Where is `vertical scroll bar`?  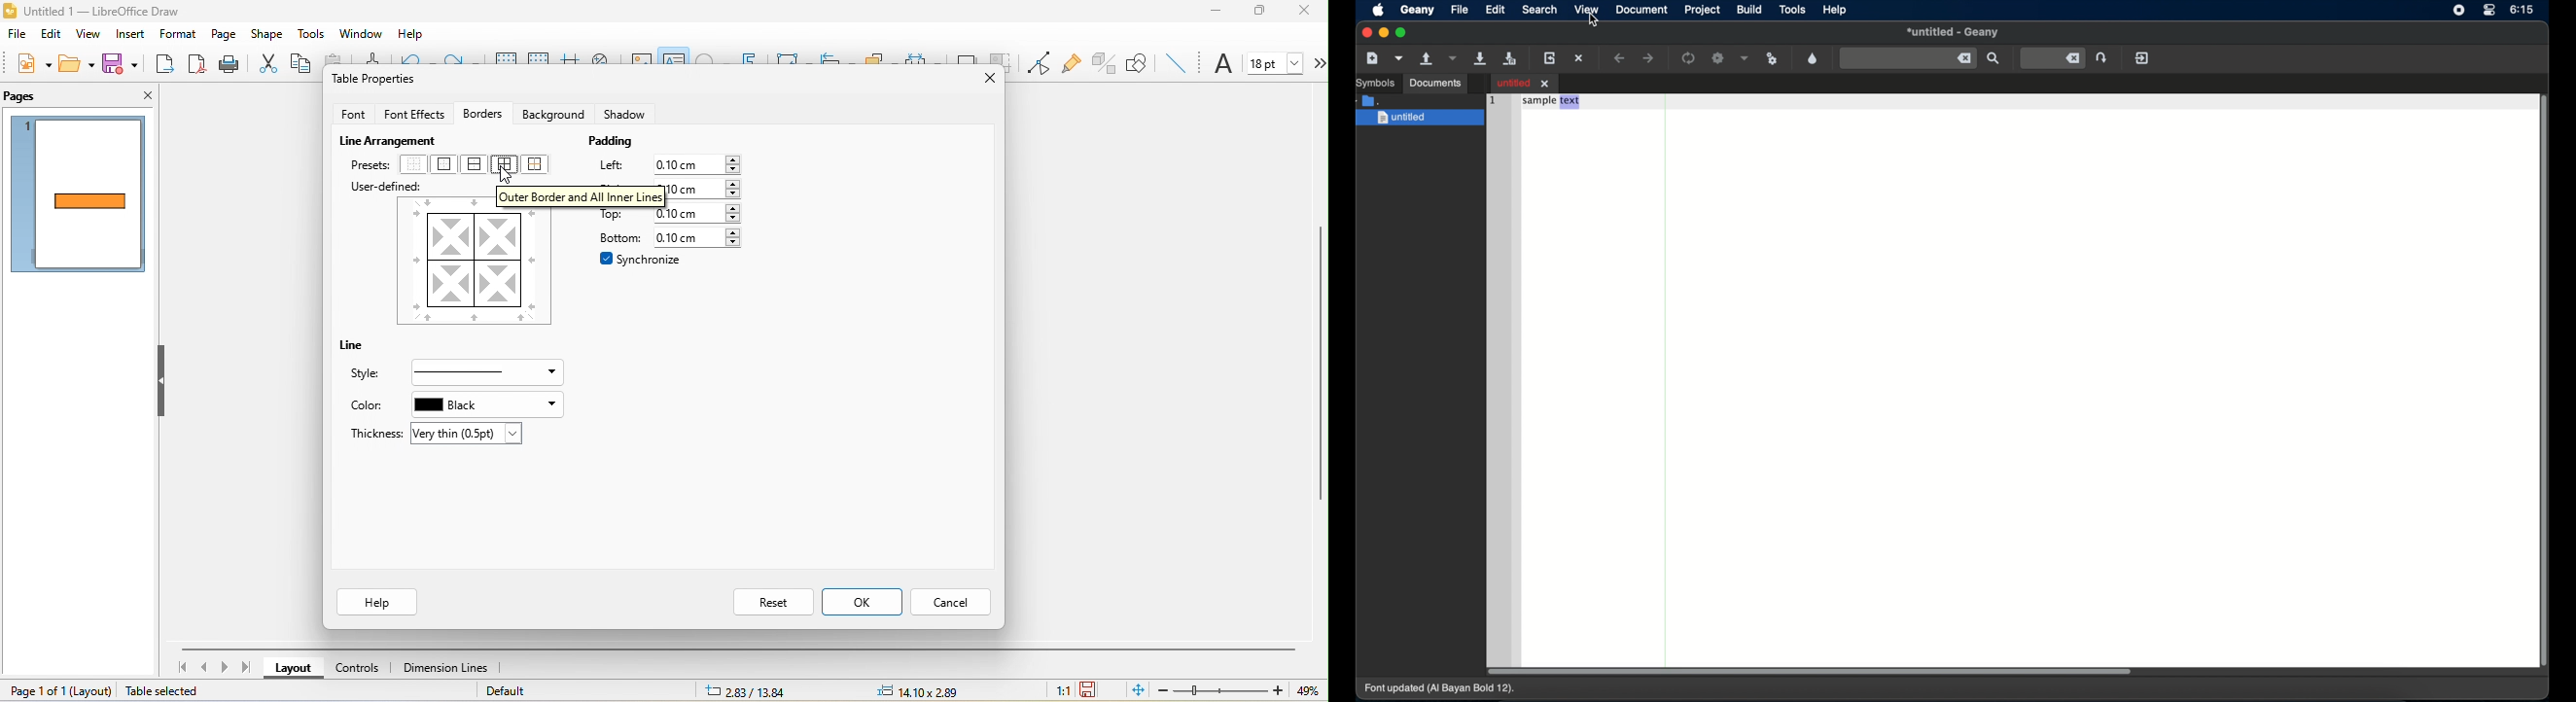
vertical scroll bar is located at coordinates (1320, 363).